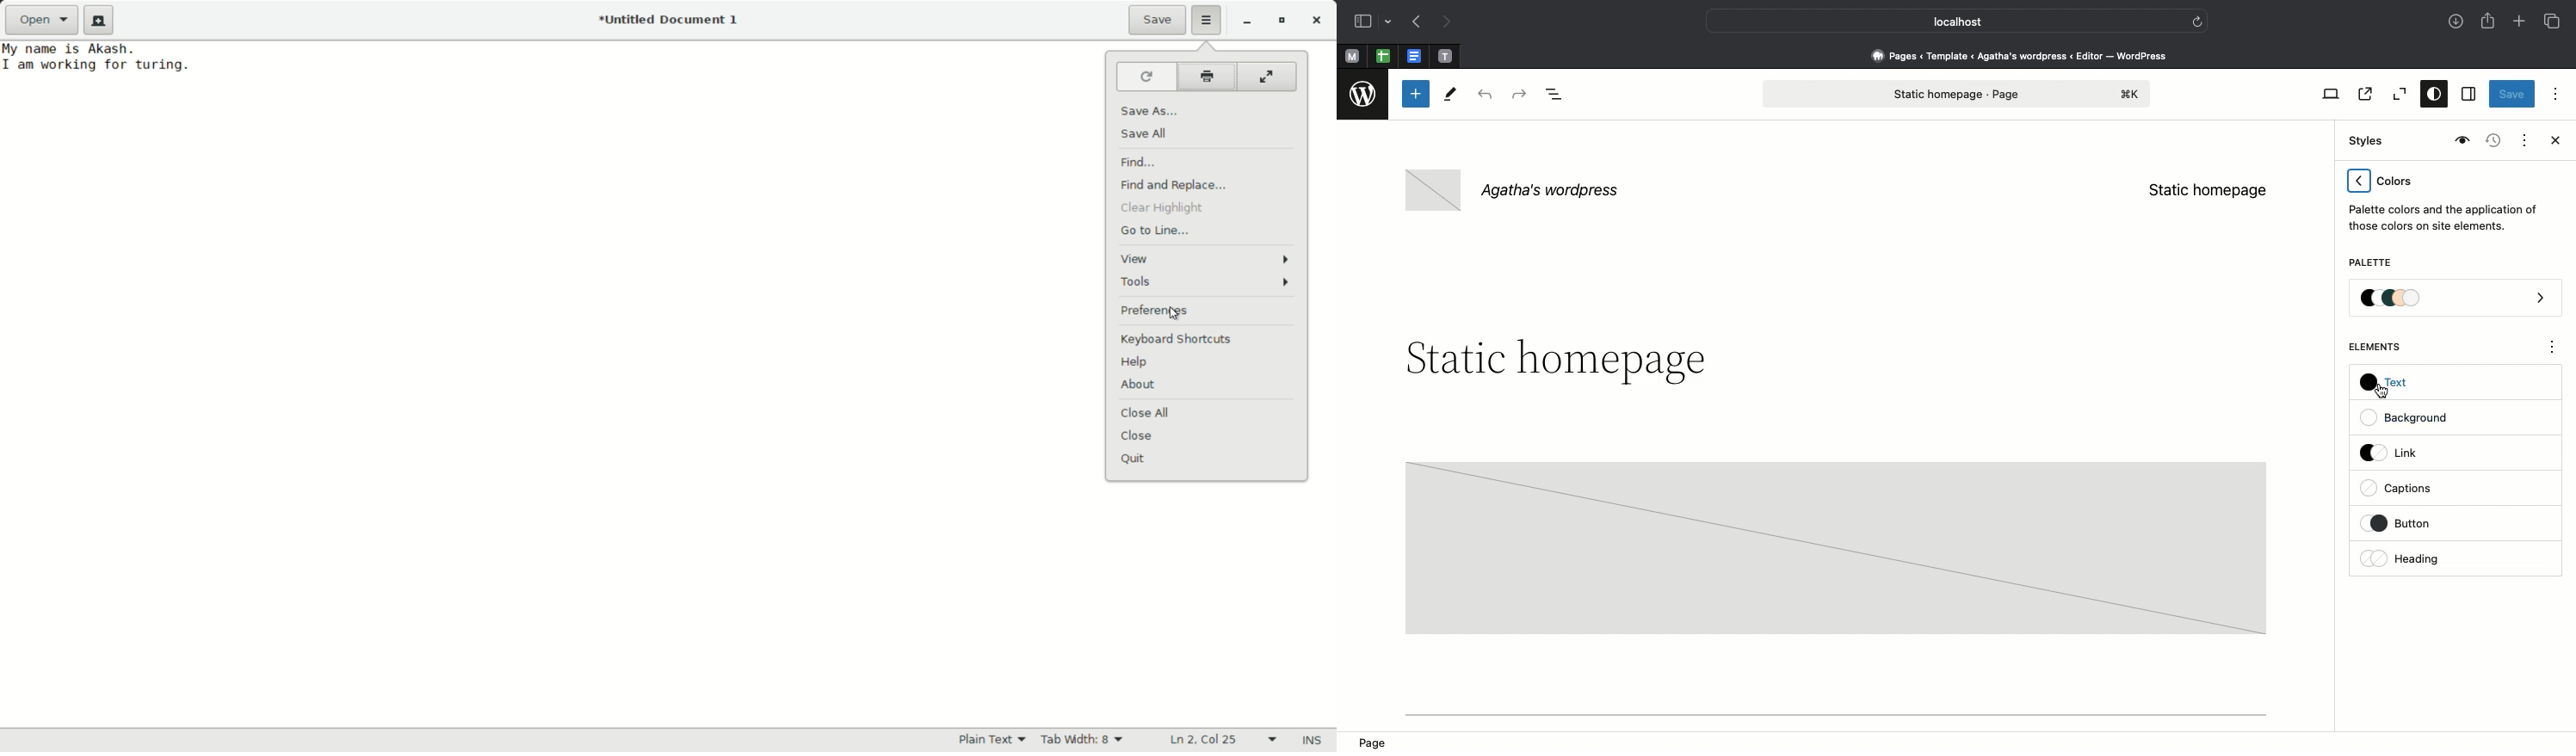  Describe the element at coordinates (2384, 347) in the screenshot. I see `Elements` at that location.